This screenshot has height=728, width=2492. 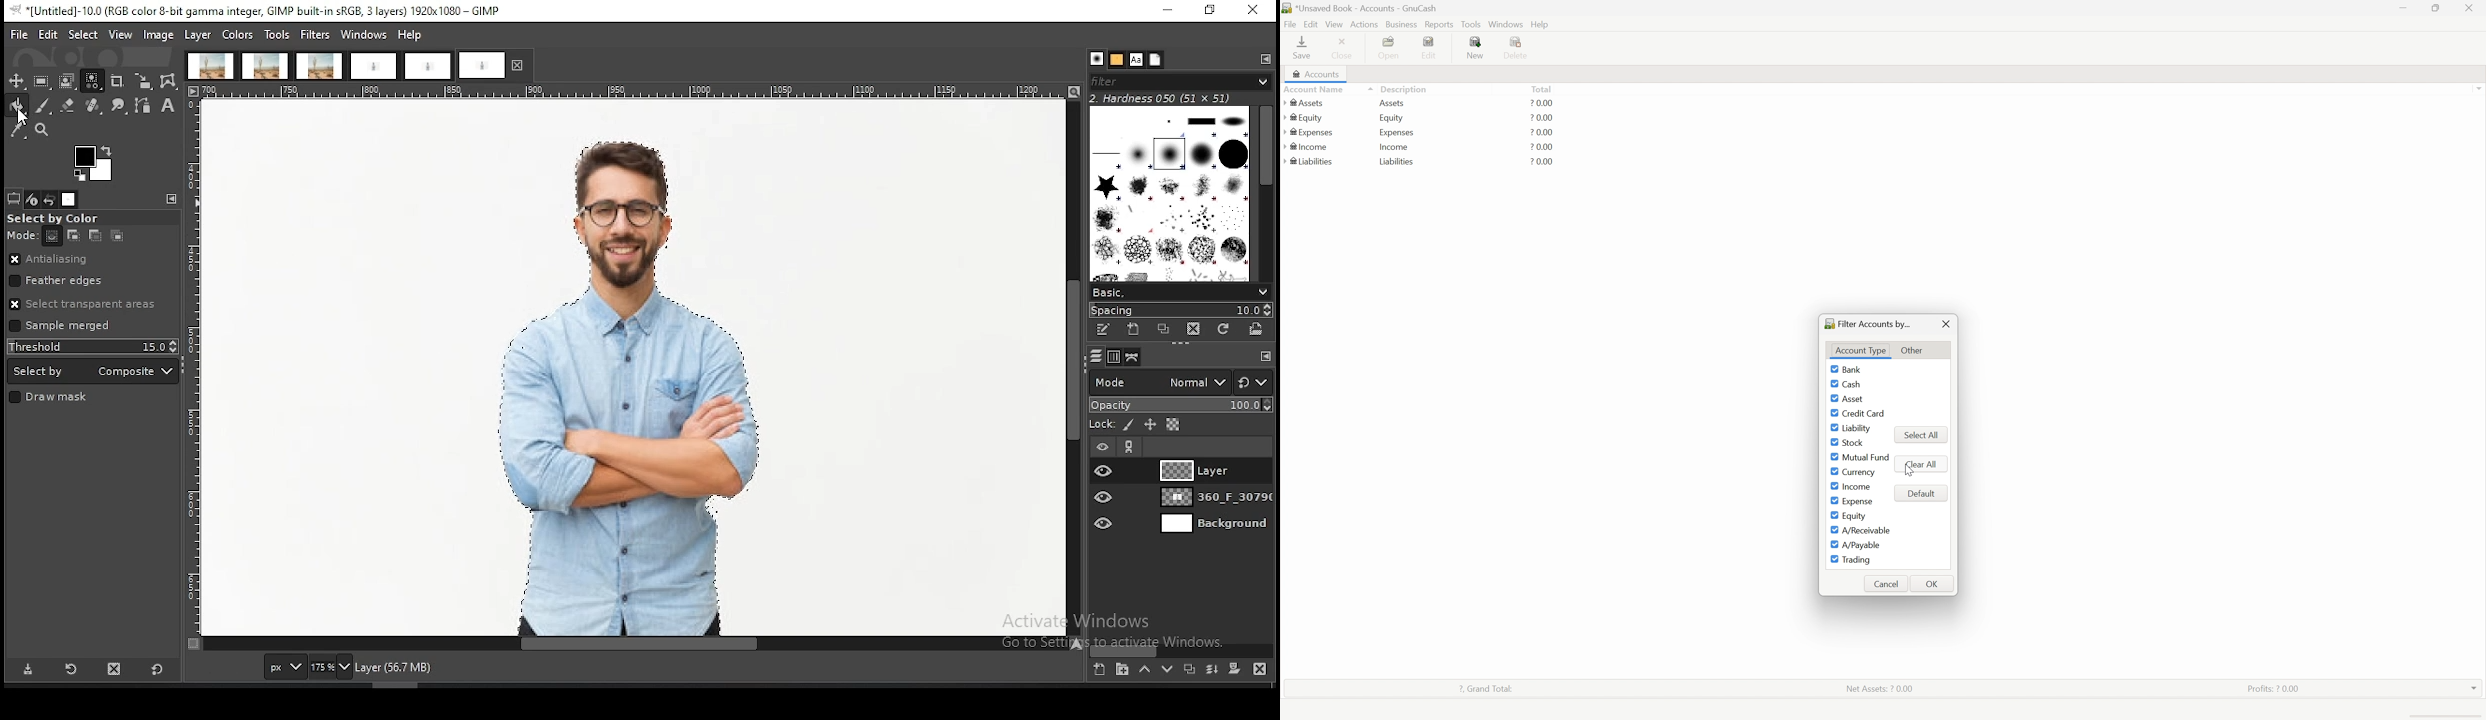 I want to click on Liabilities, so click(x=1397, y=162).